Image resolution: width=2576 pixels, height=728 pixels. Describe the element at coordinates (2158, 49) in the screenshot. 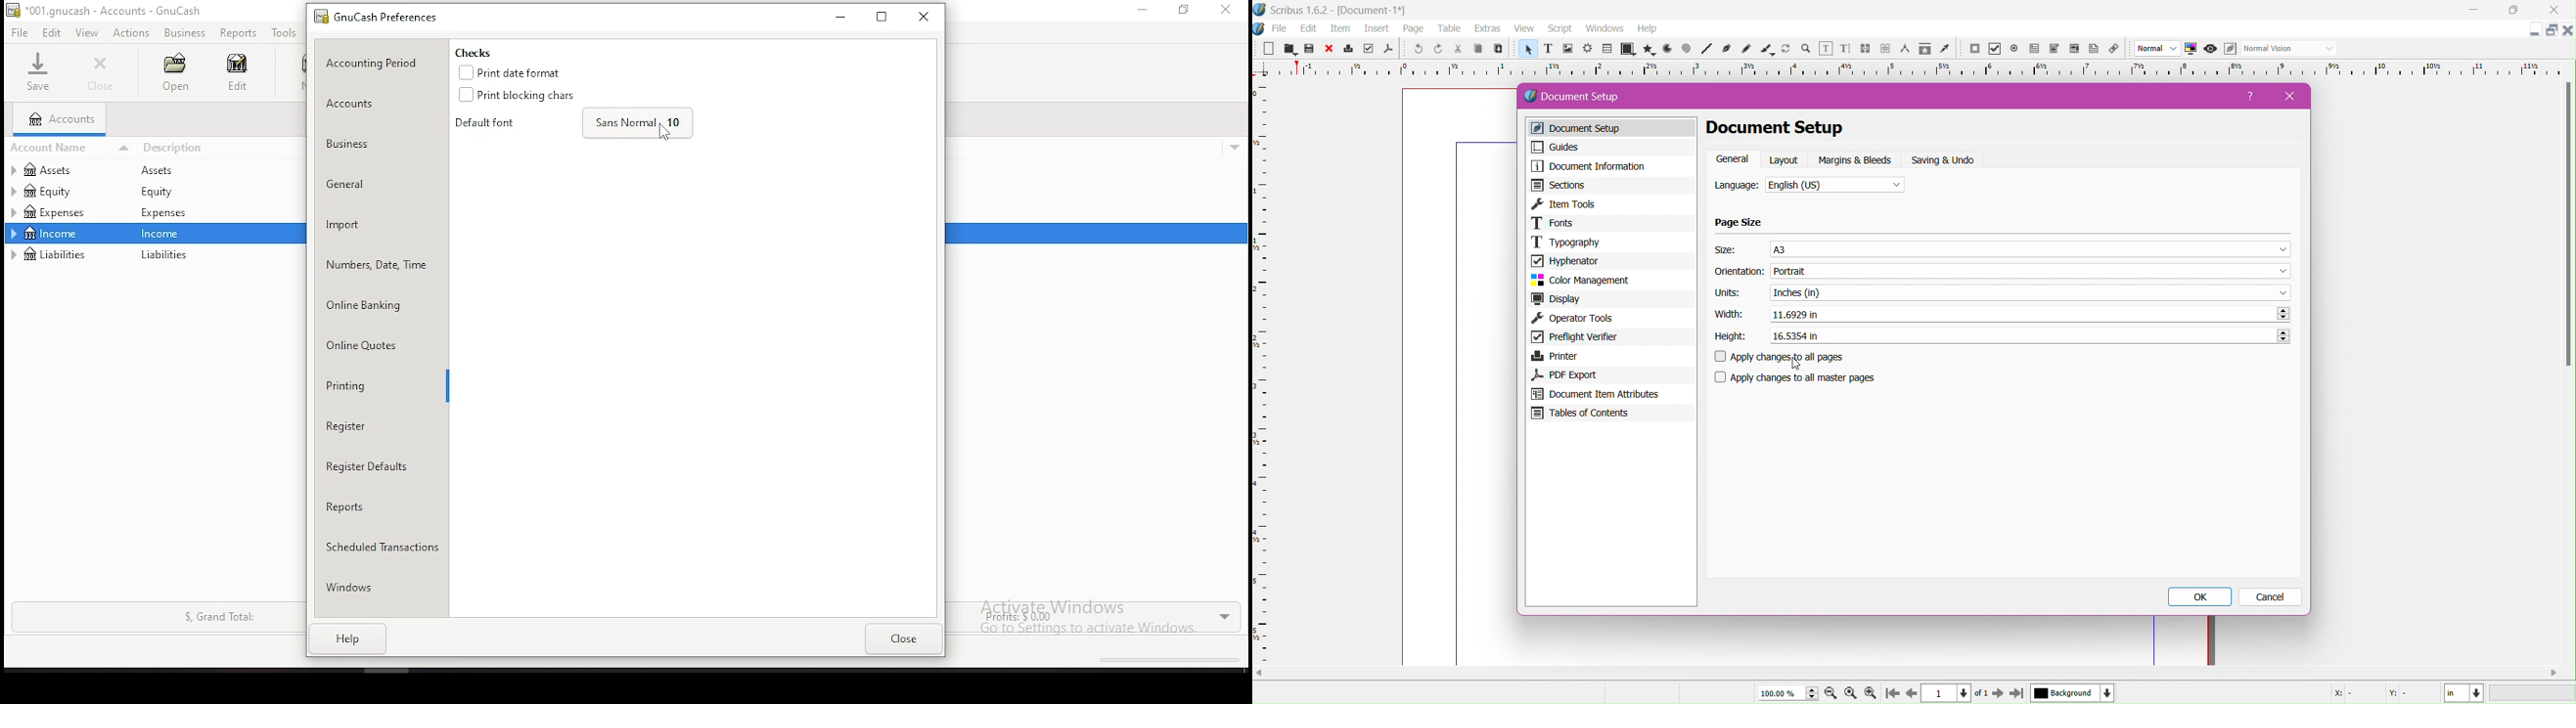

I see `image preview quality` at that location.